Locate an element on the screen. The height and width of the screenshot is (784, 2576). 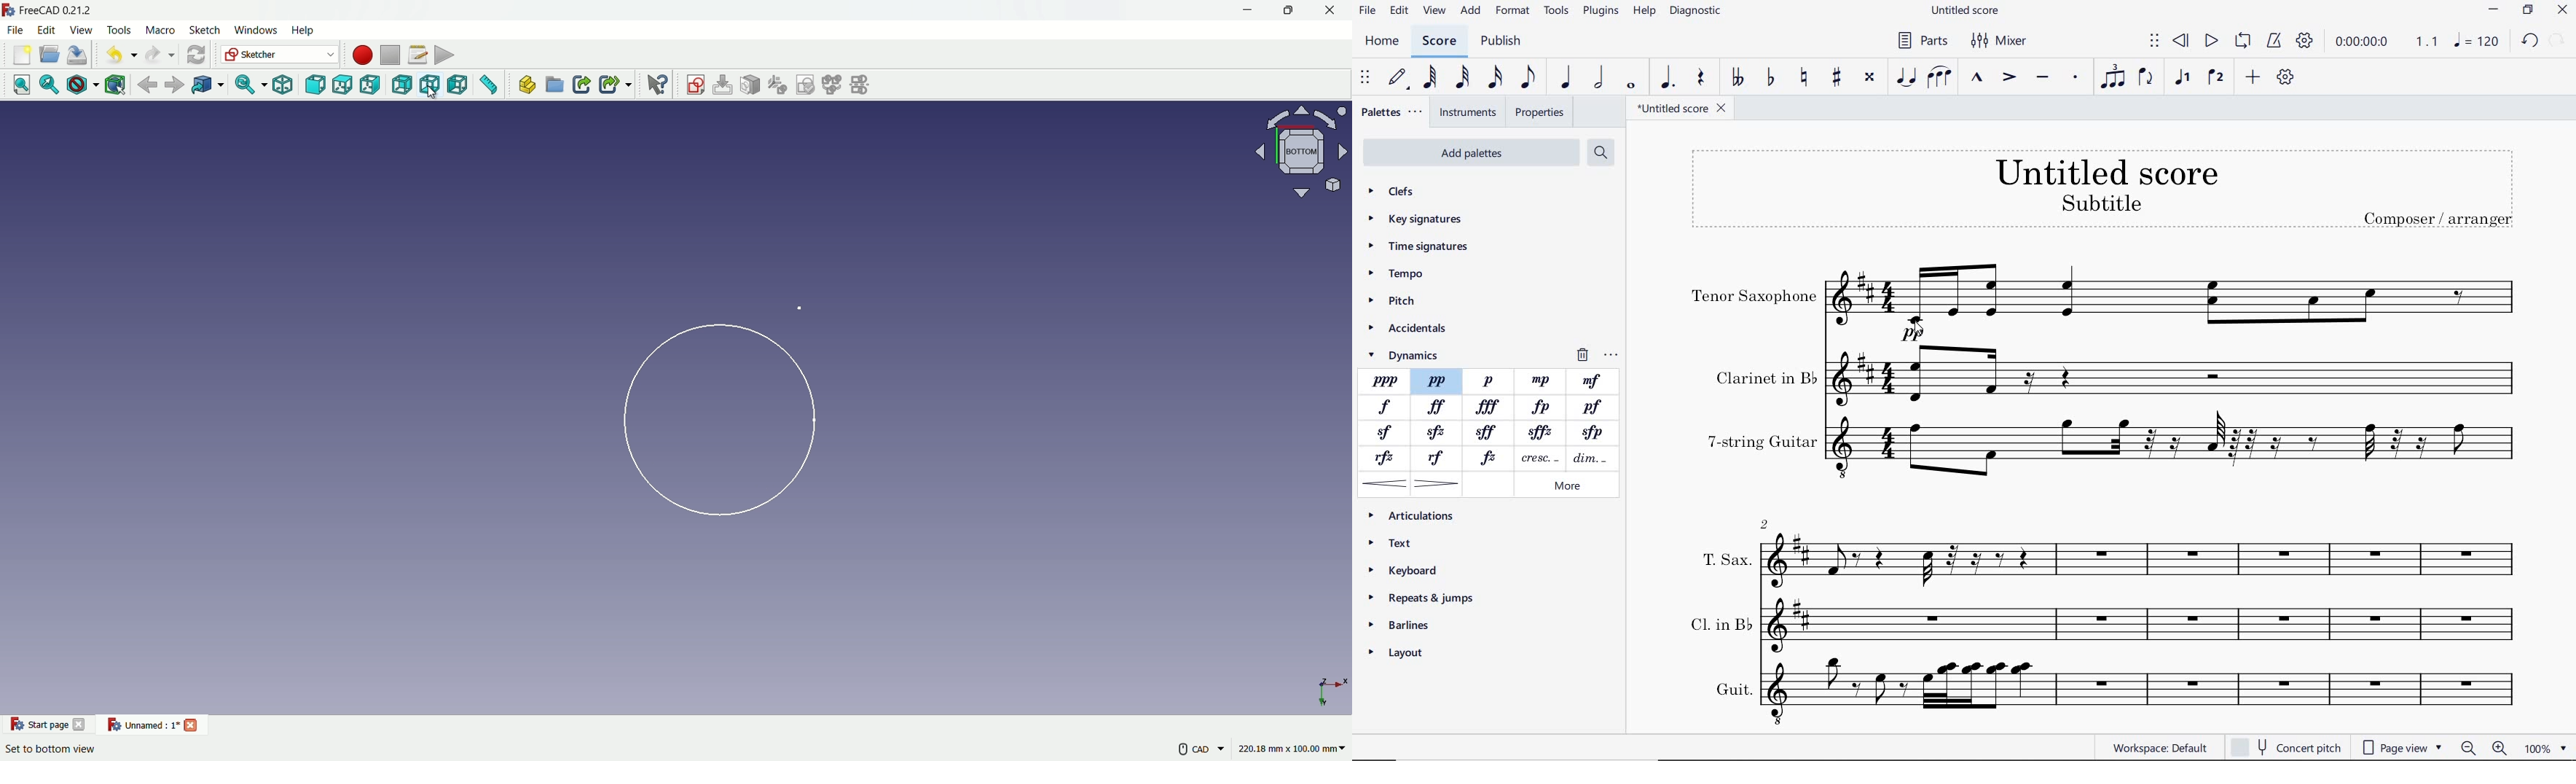
text is located at coordinates (2106, 171).